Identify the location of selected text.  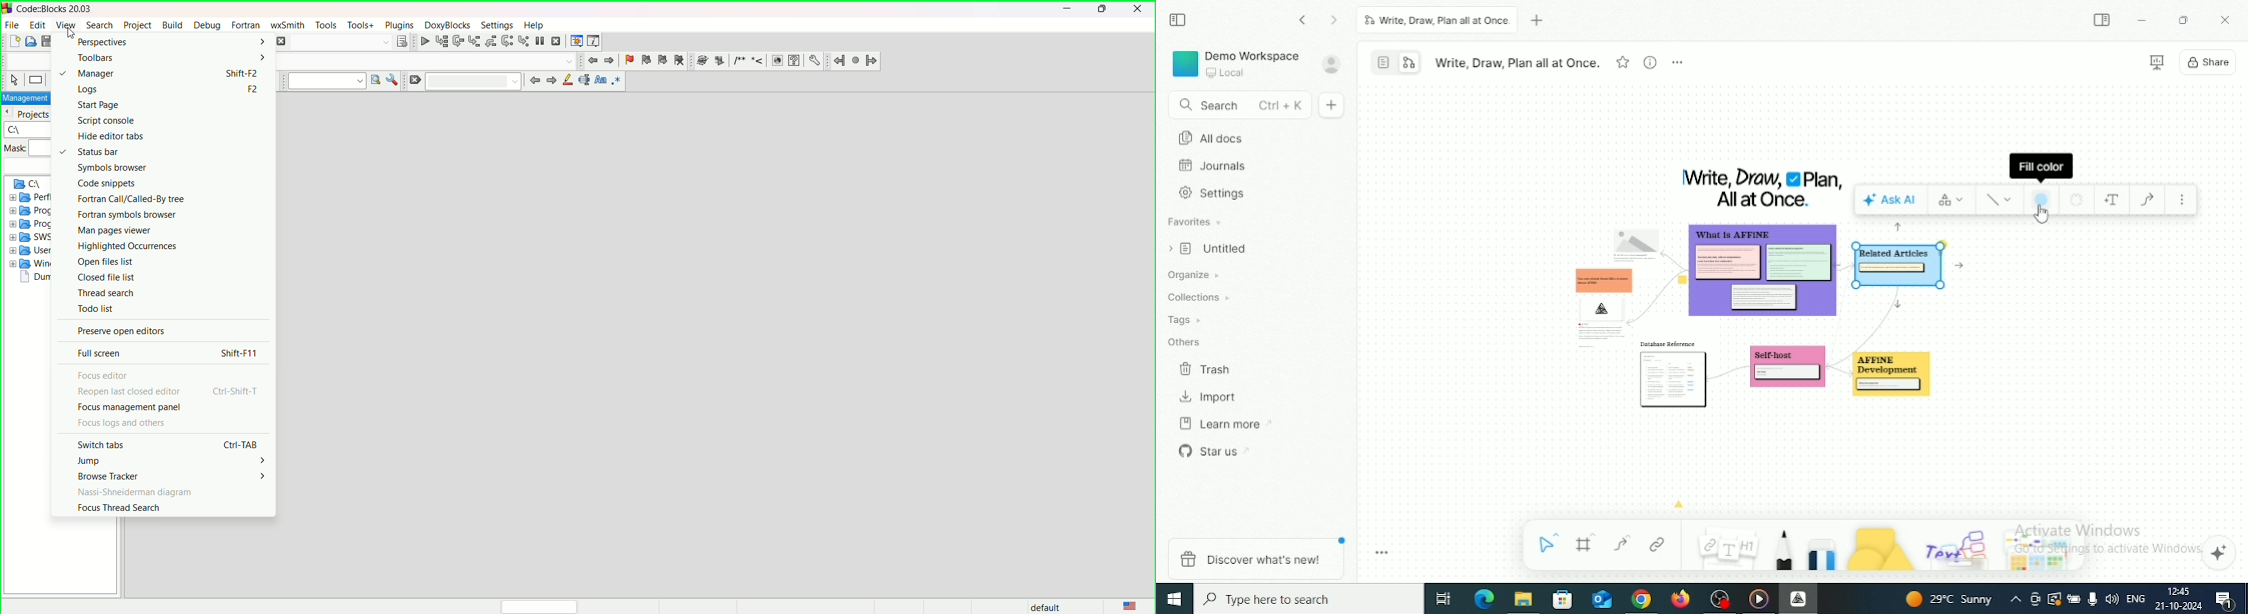
(585, 80).